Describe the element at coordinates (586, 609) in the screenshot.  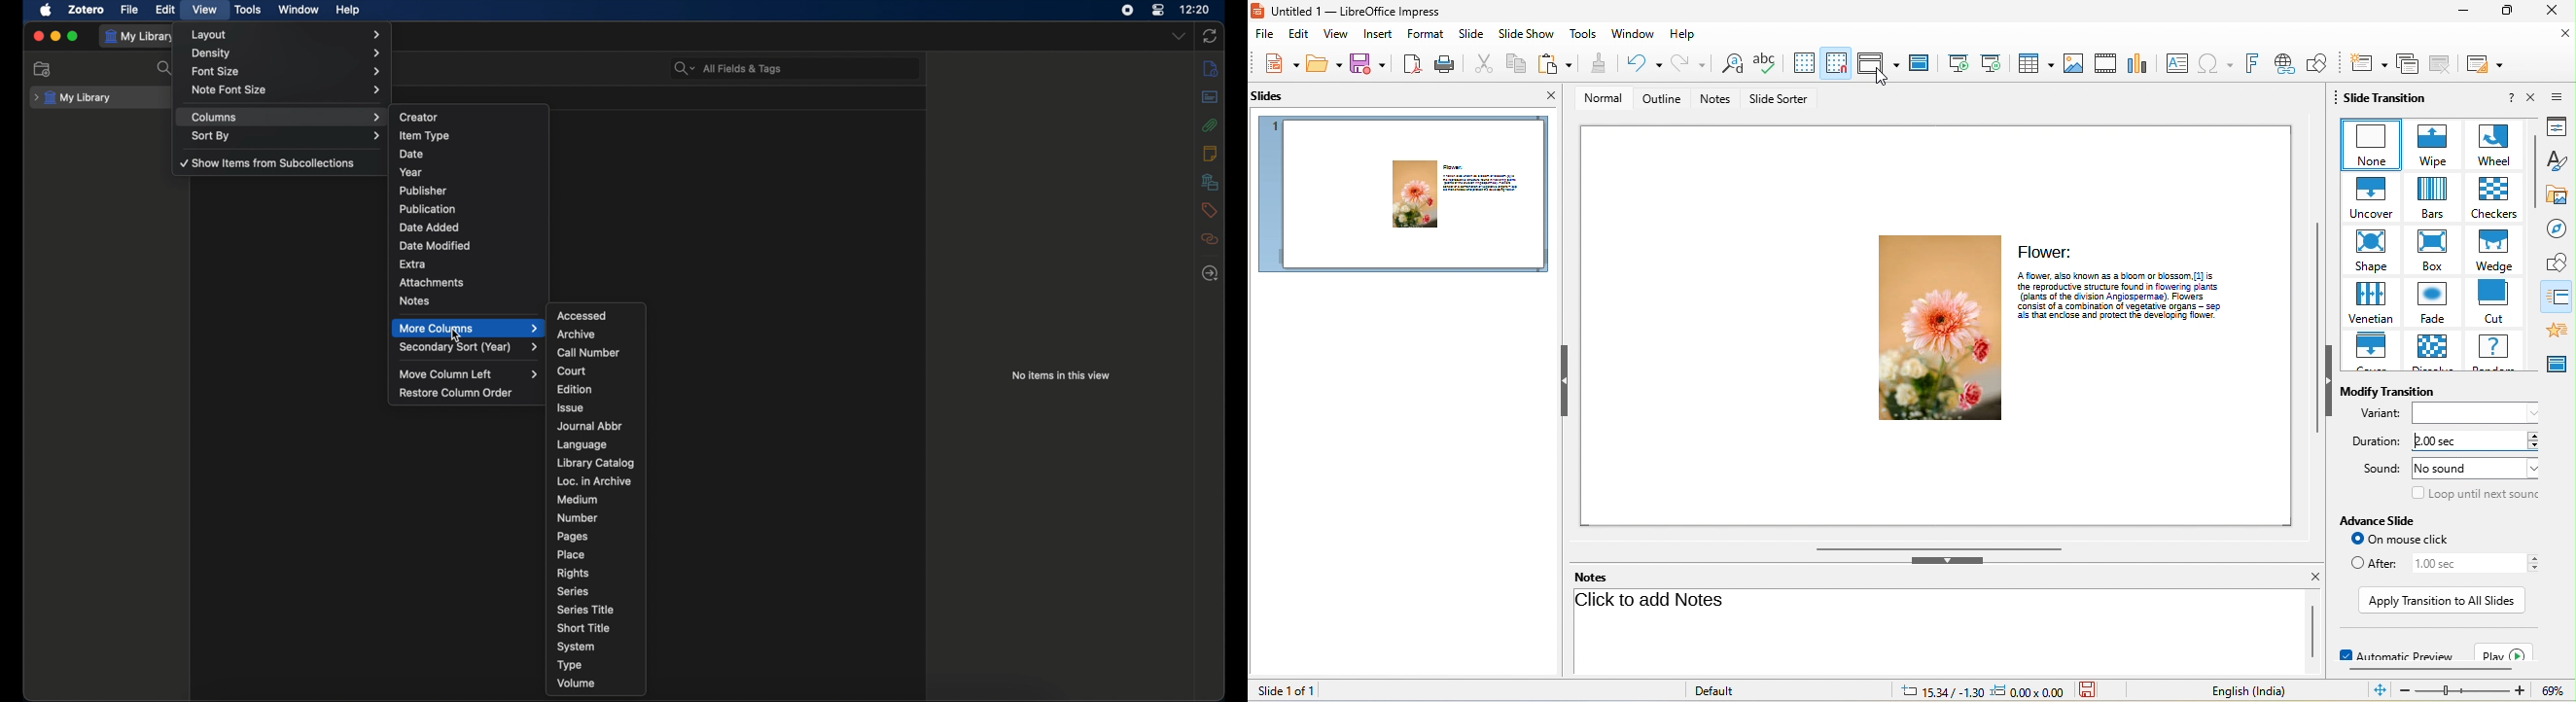
I see `series title` at that location.